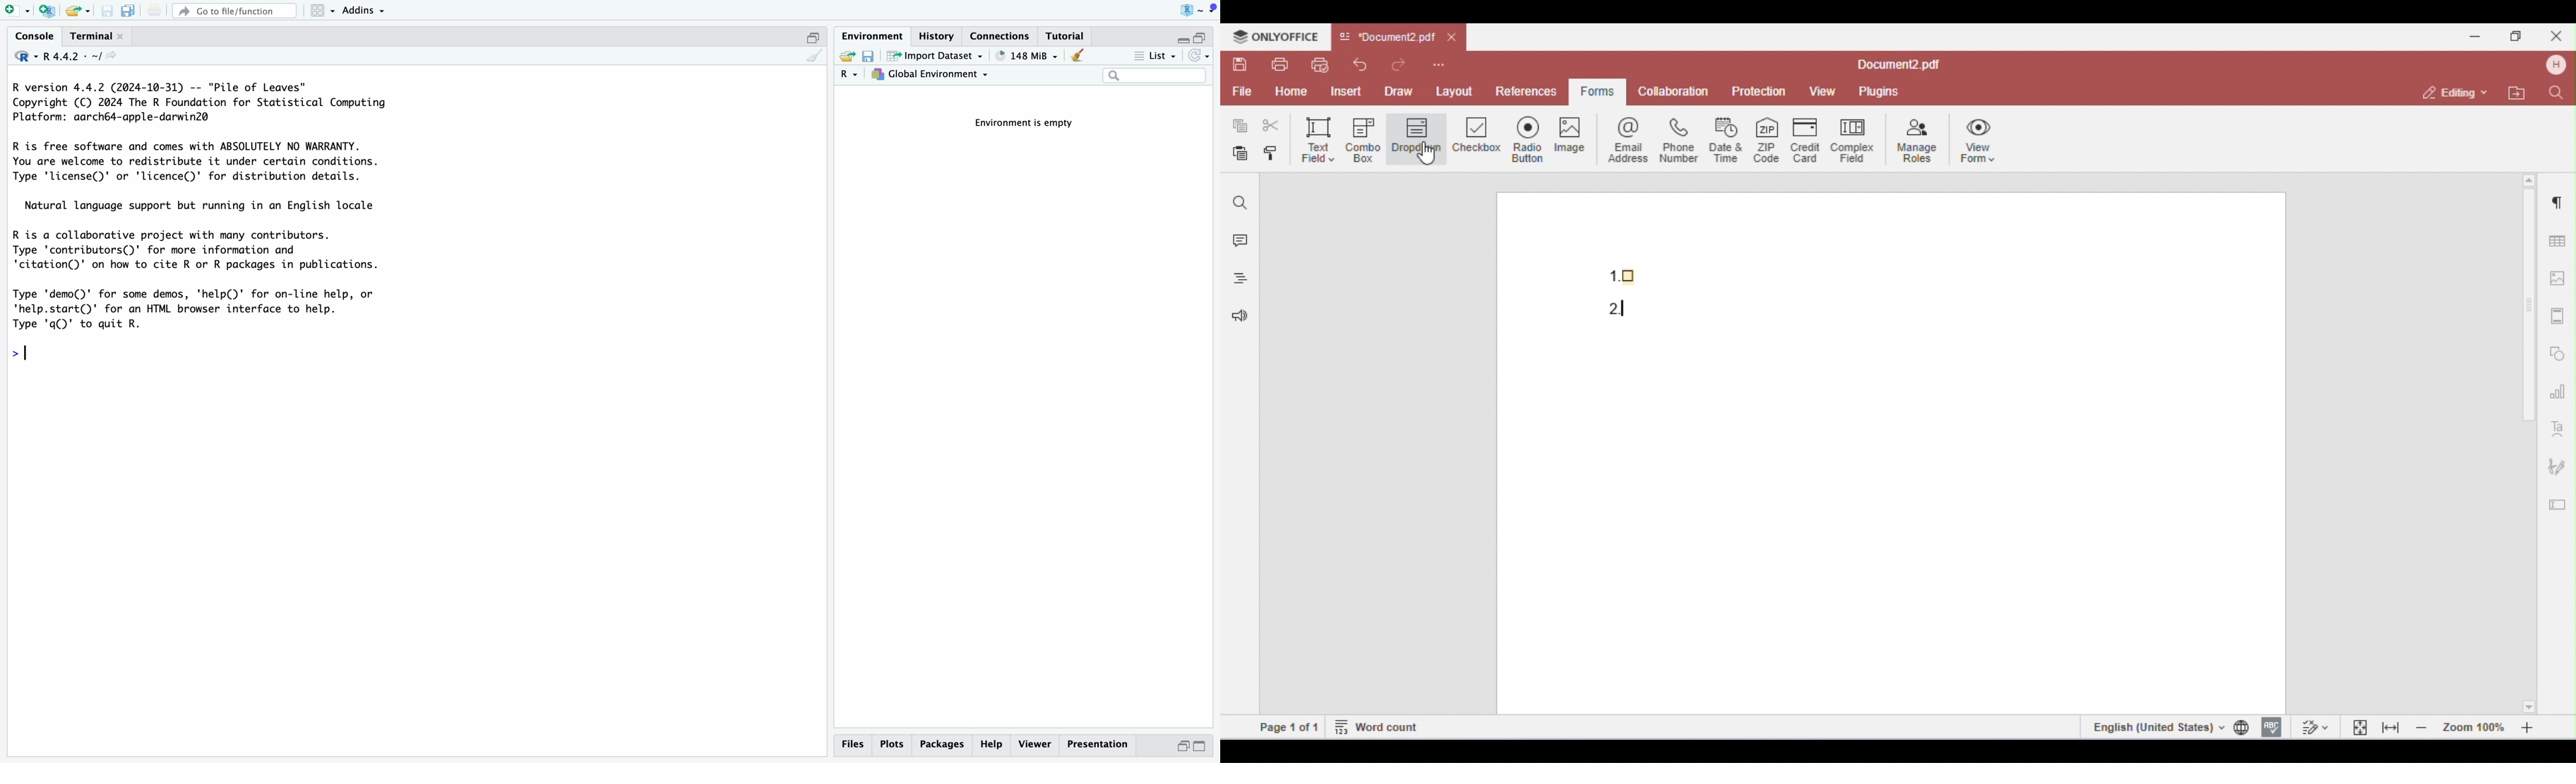 The width and height of the screenshot is (2576, 784). Describe the element at coordinates (365, 10) in the screenshot. I see `addins` at that location.